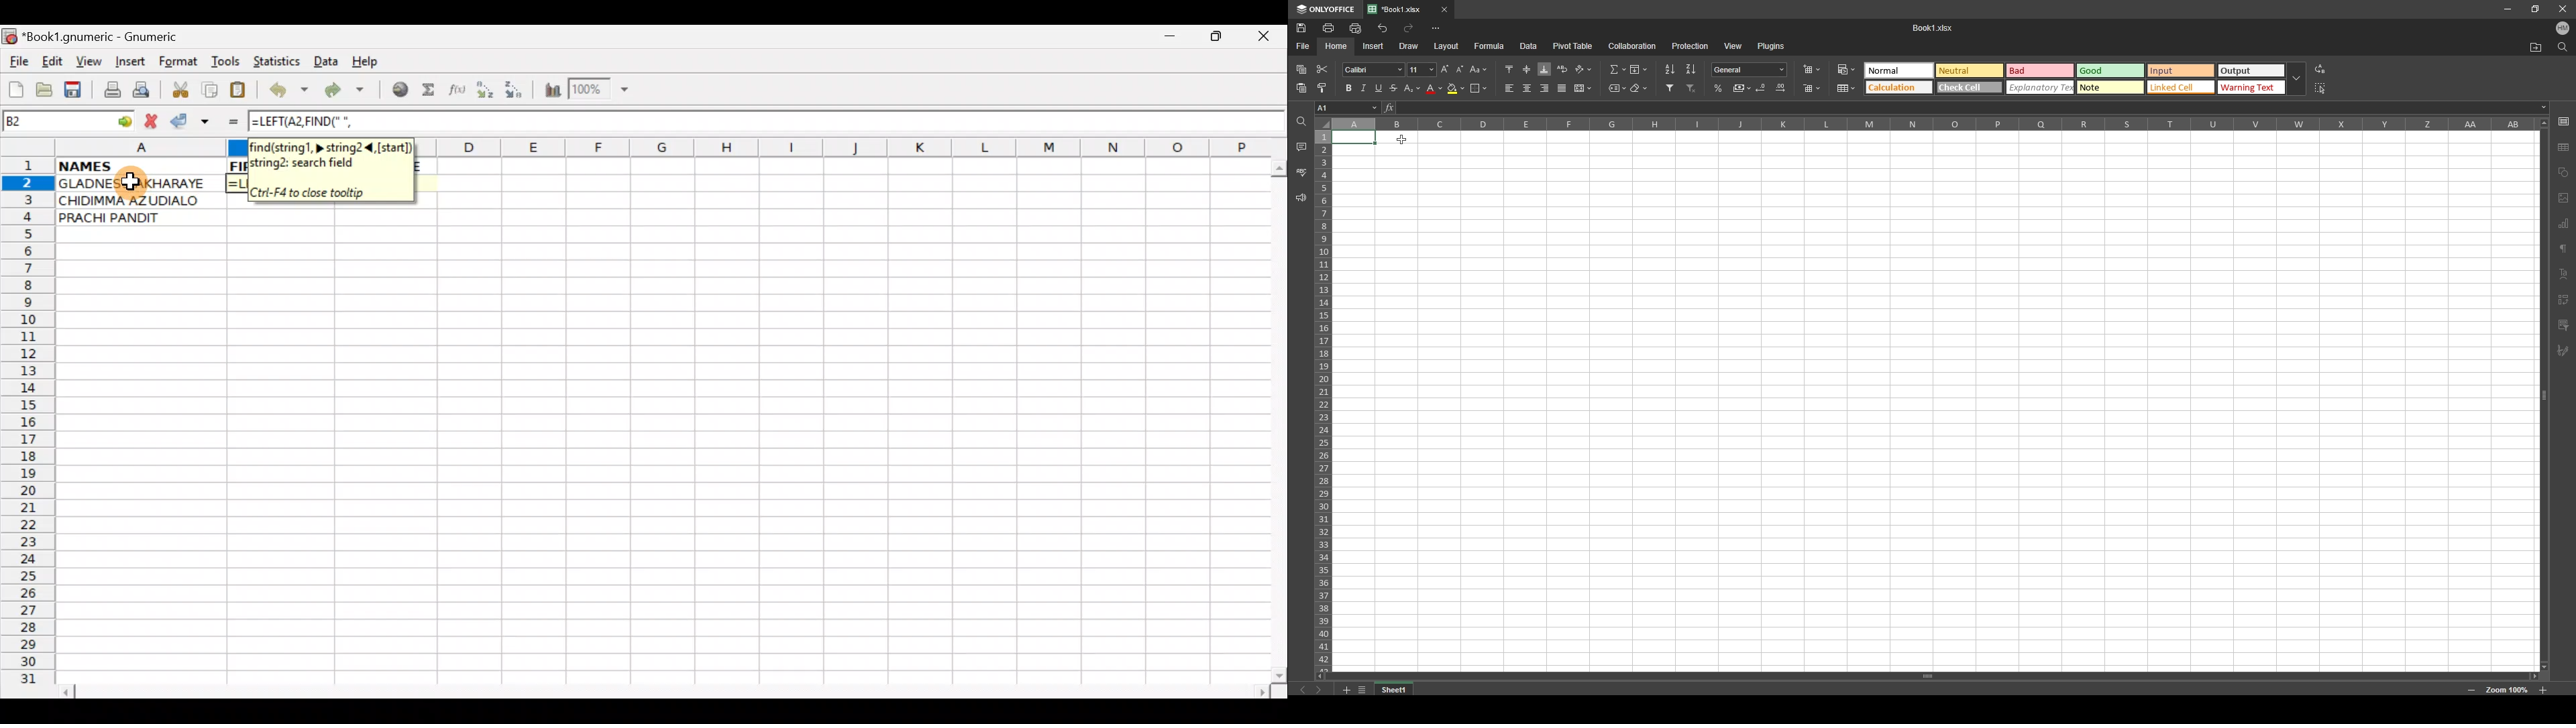  Describe the element at coordinates (1510, 88) in the screenshot. I see `align left` at that location.